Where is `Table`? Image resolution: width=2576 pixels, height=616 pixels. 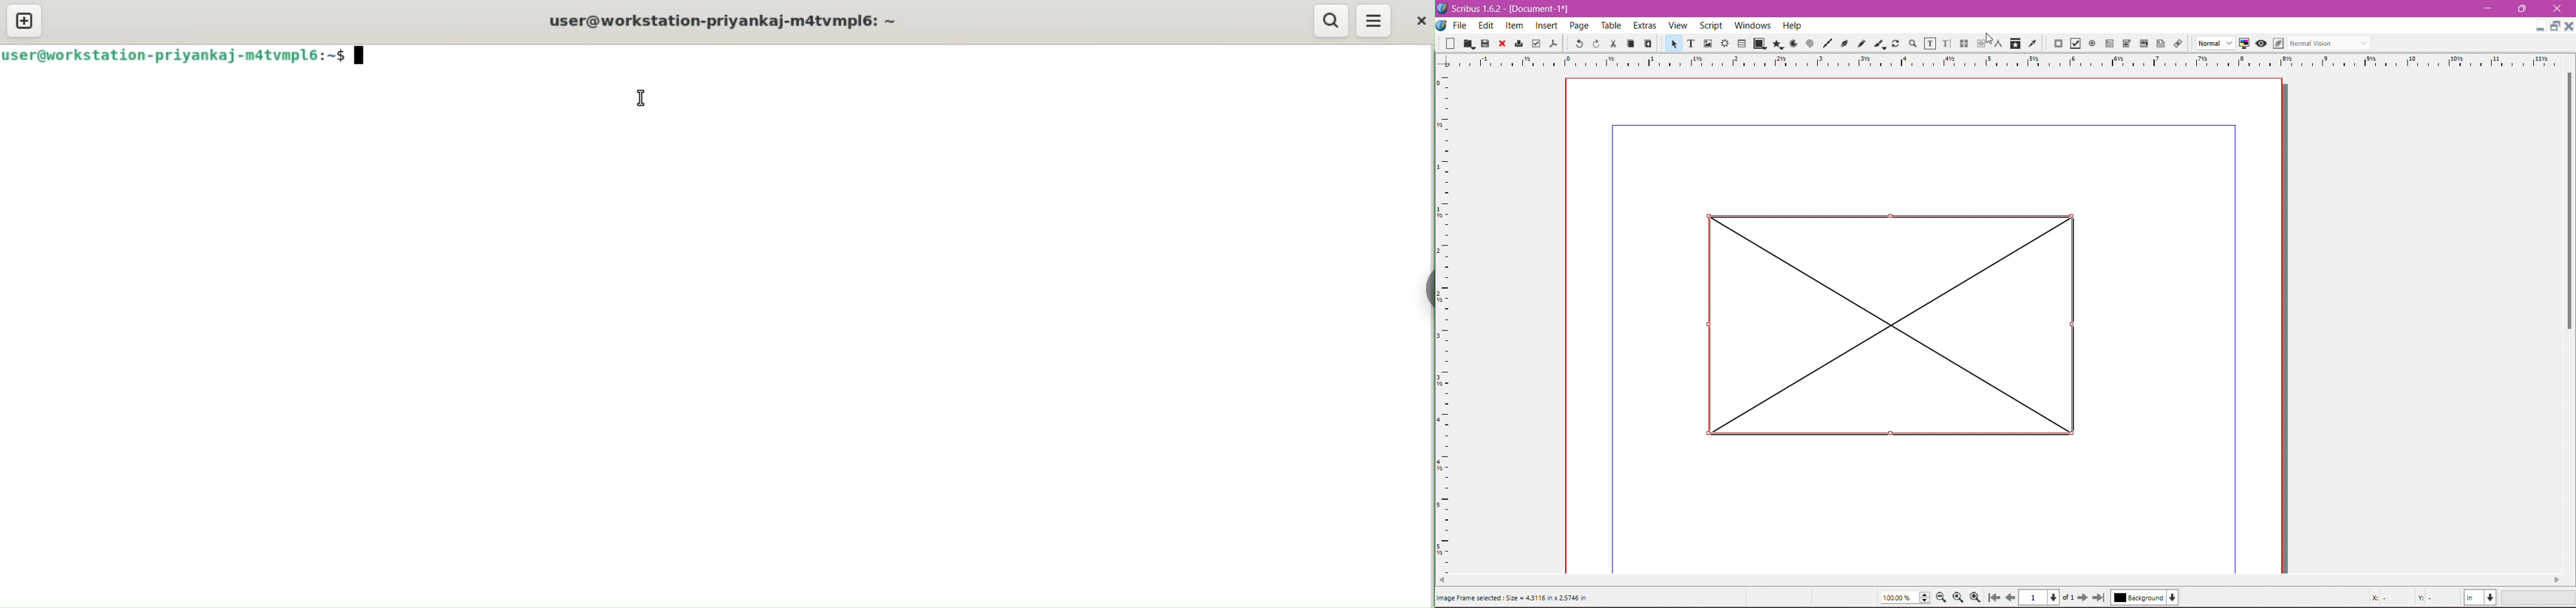 Table is located at coordinates (1613, 26).